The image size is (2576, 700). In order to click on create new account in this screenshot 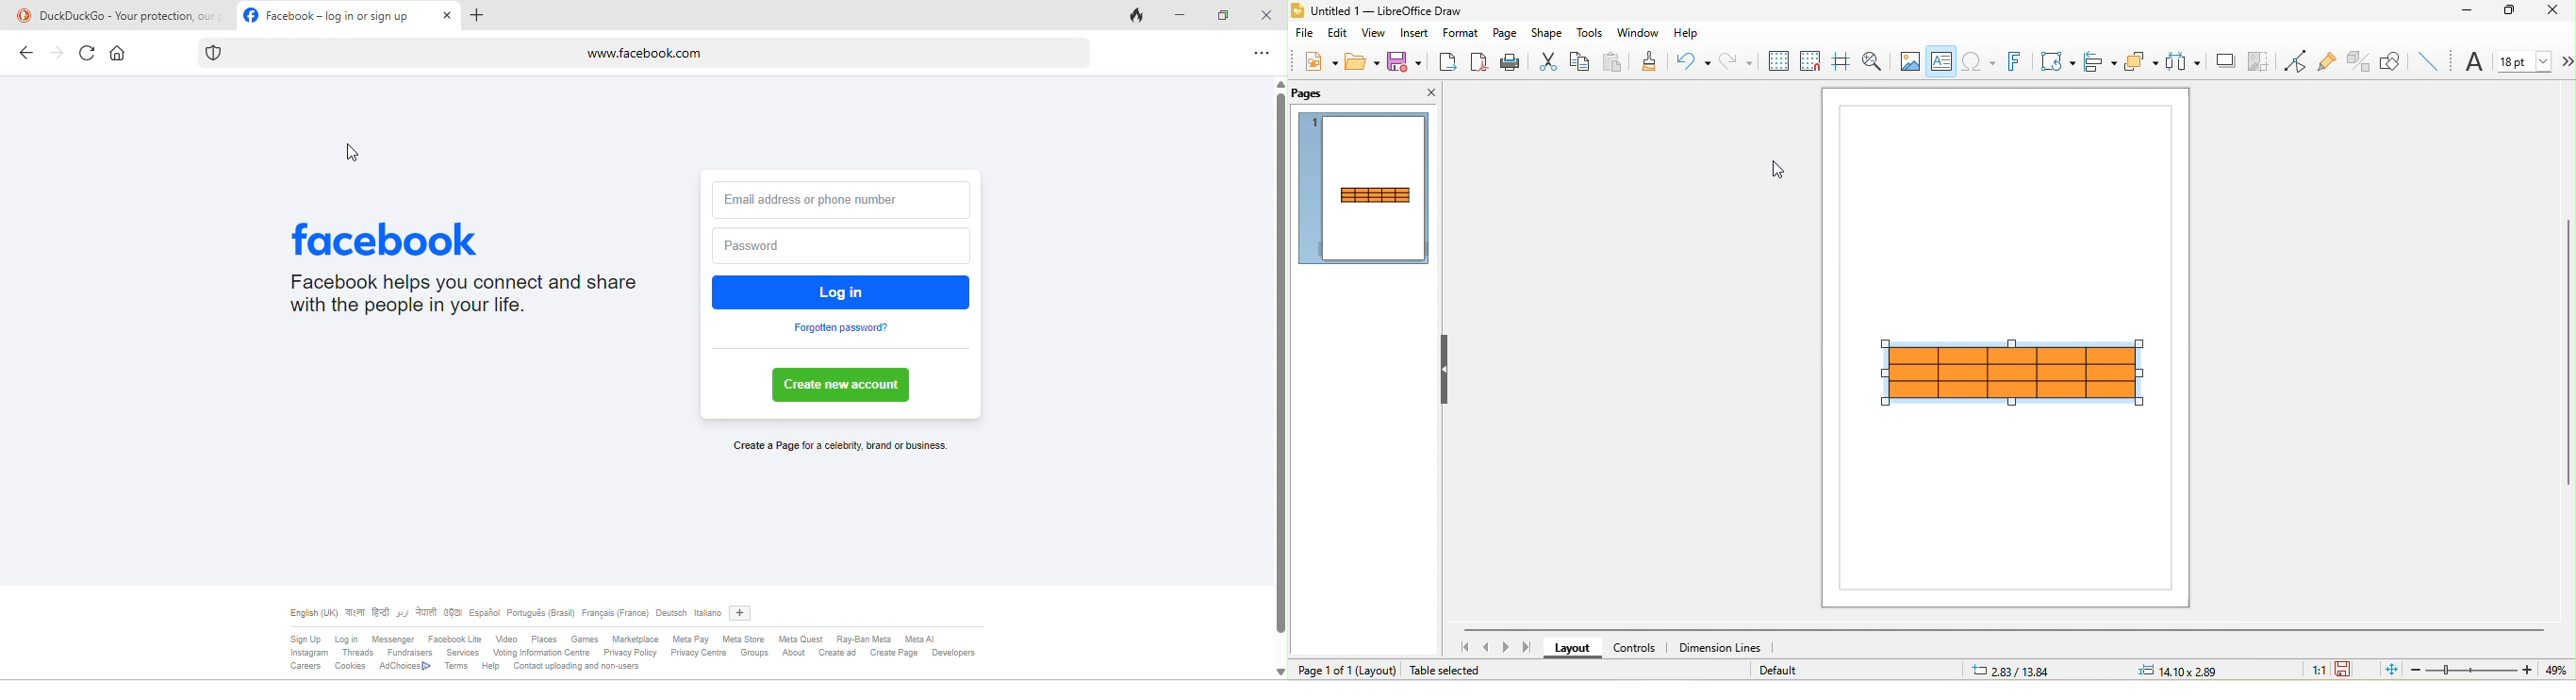, I will do `click(844, 387)`.